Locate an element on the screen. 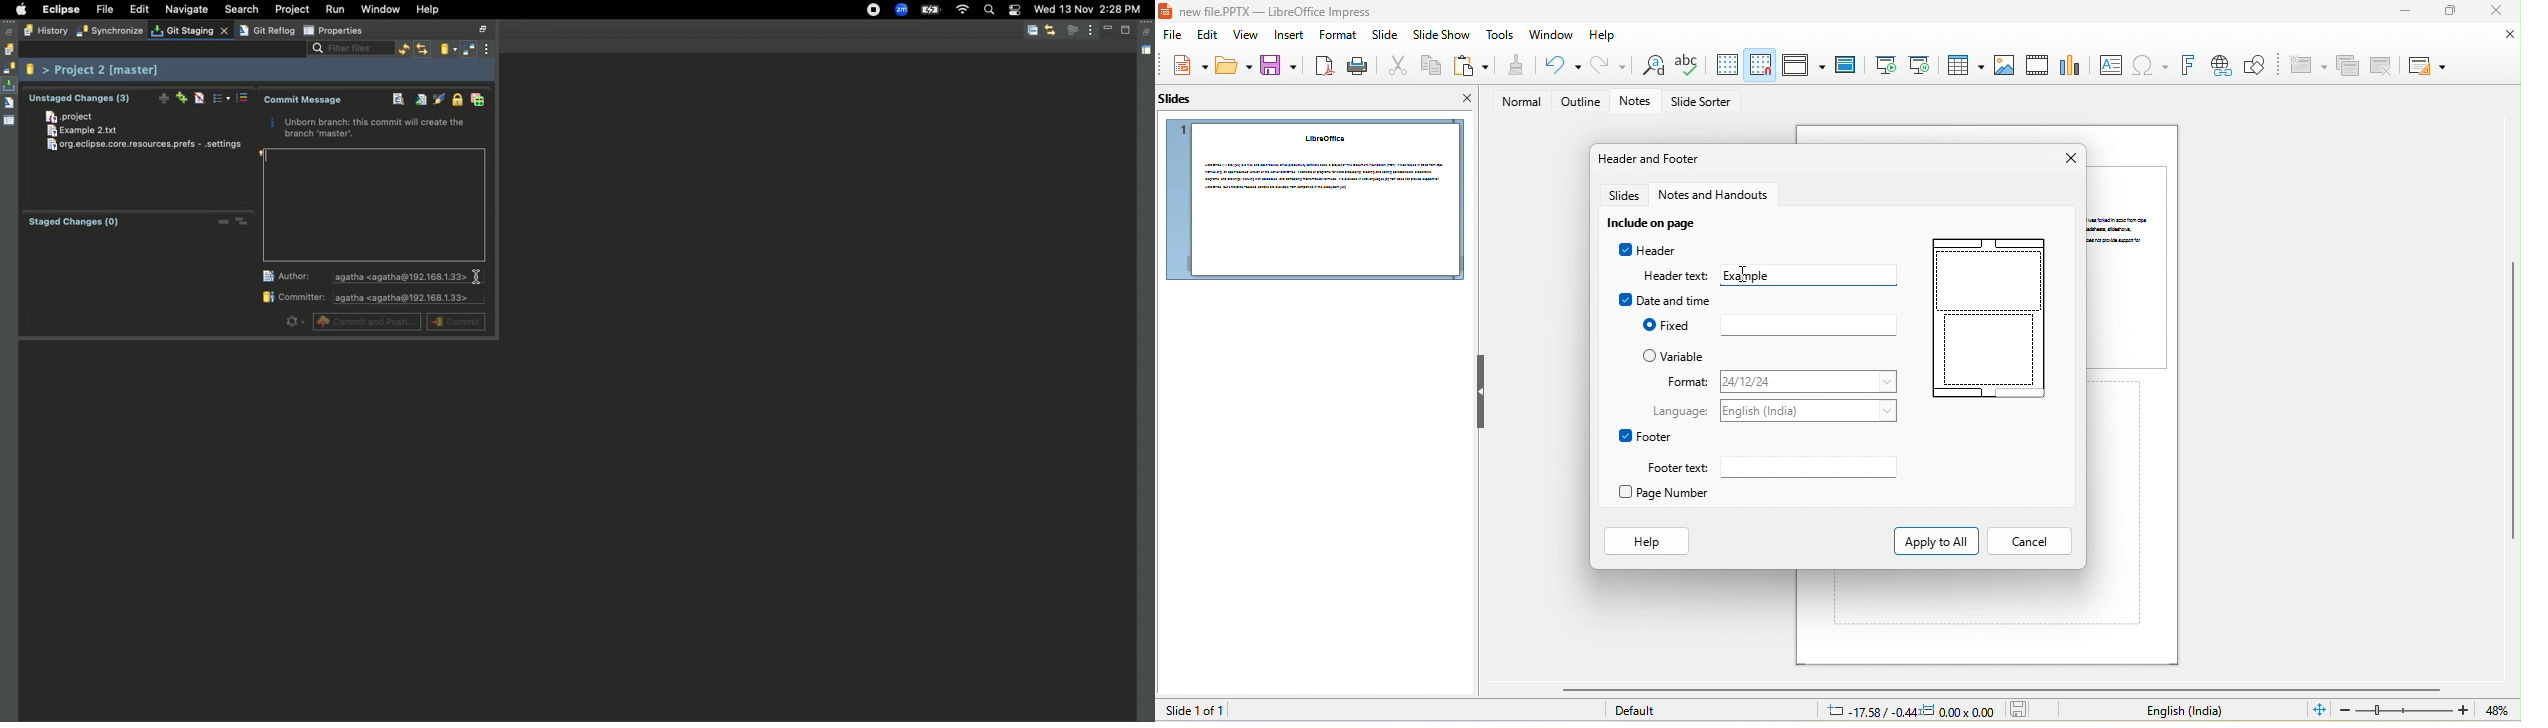  vertical scrollbar is located at coordinates (2512, 402).